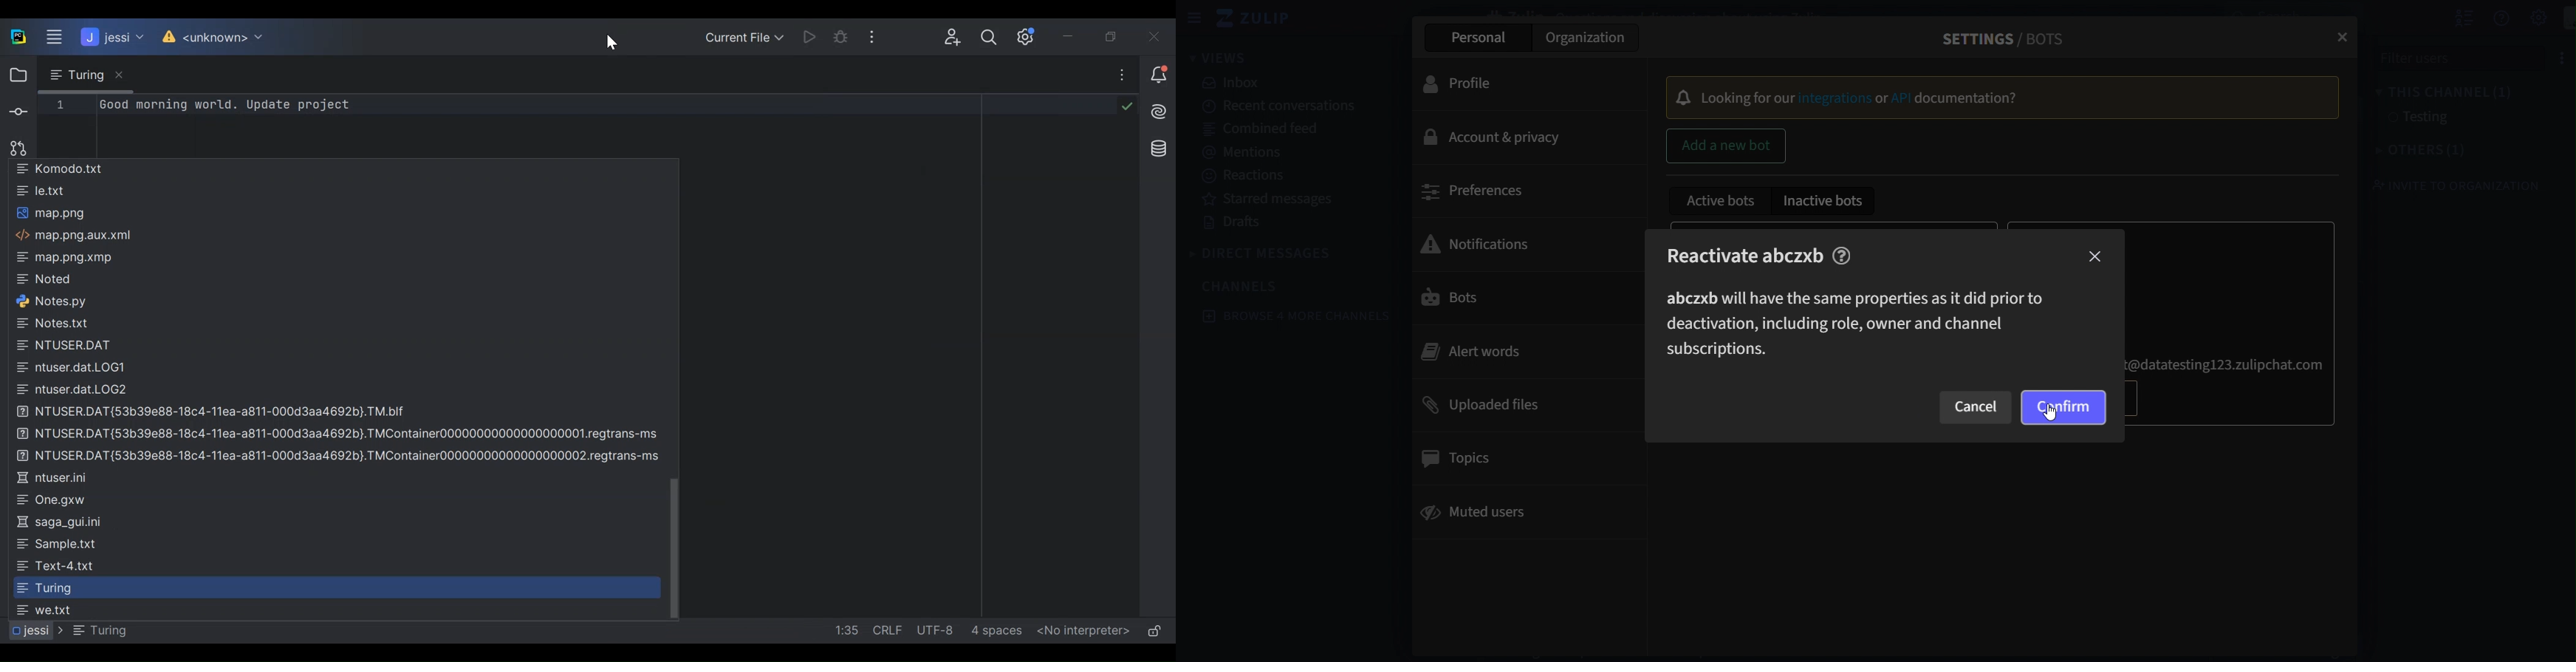 The image size is (2576, 672). Describe the element at coordinates (1464, 459) in the screenshot. I see `topics` at that location.